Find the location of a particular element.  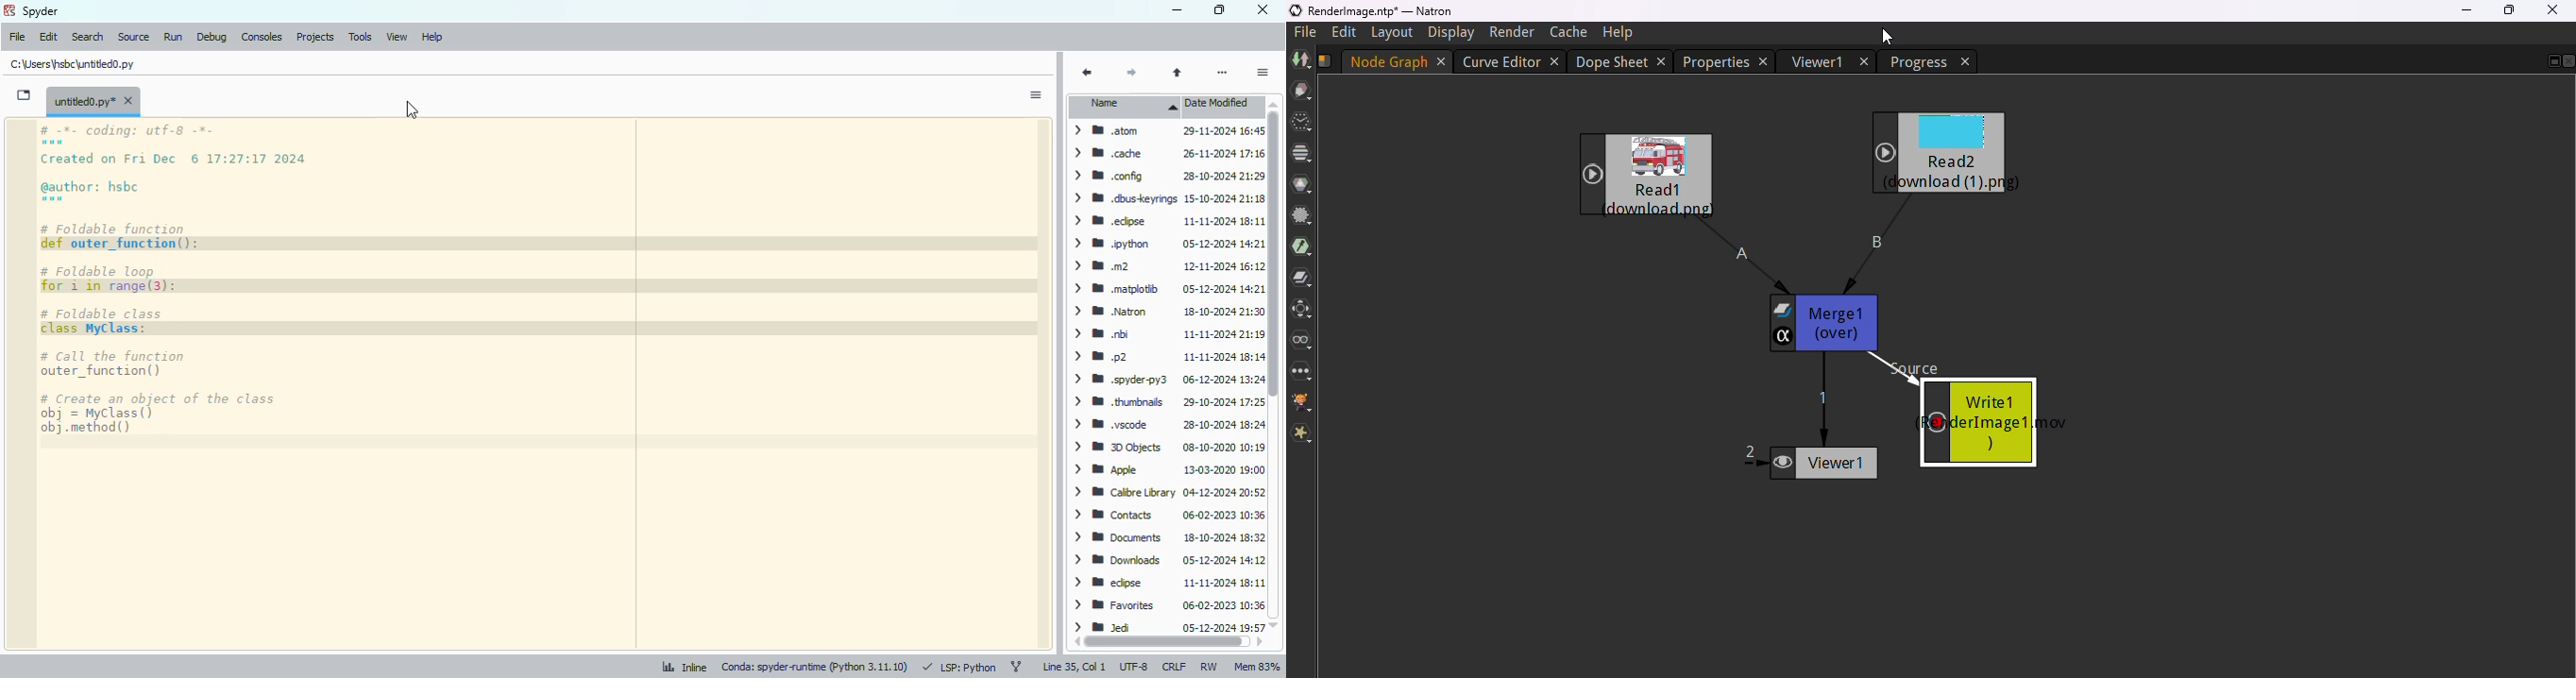

git branch is located at coordinates (1016, 667).